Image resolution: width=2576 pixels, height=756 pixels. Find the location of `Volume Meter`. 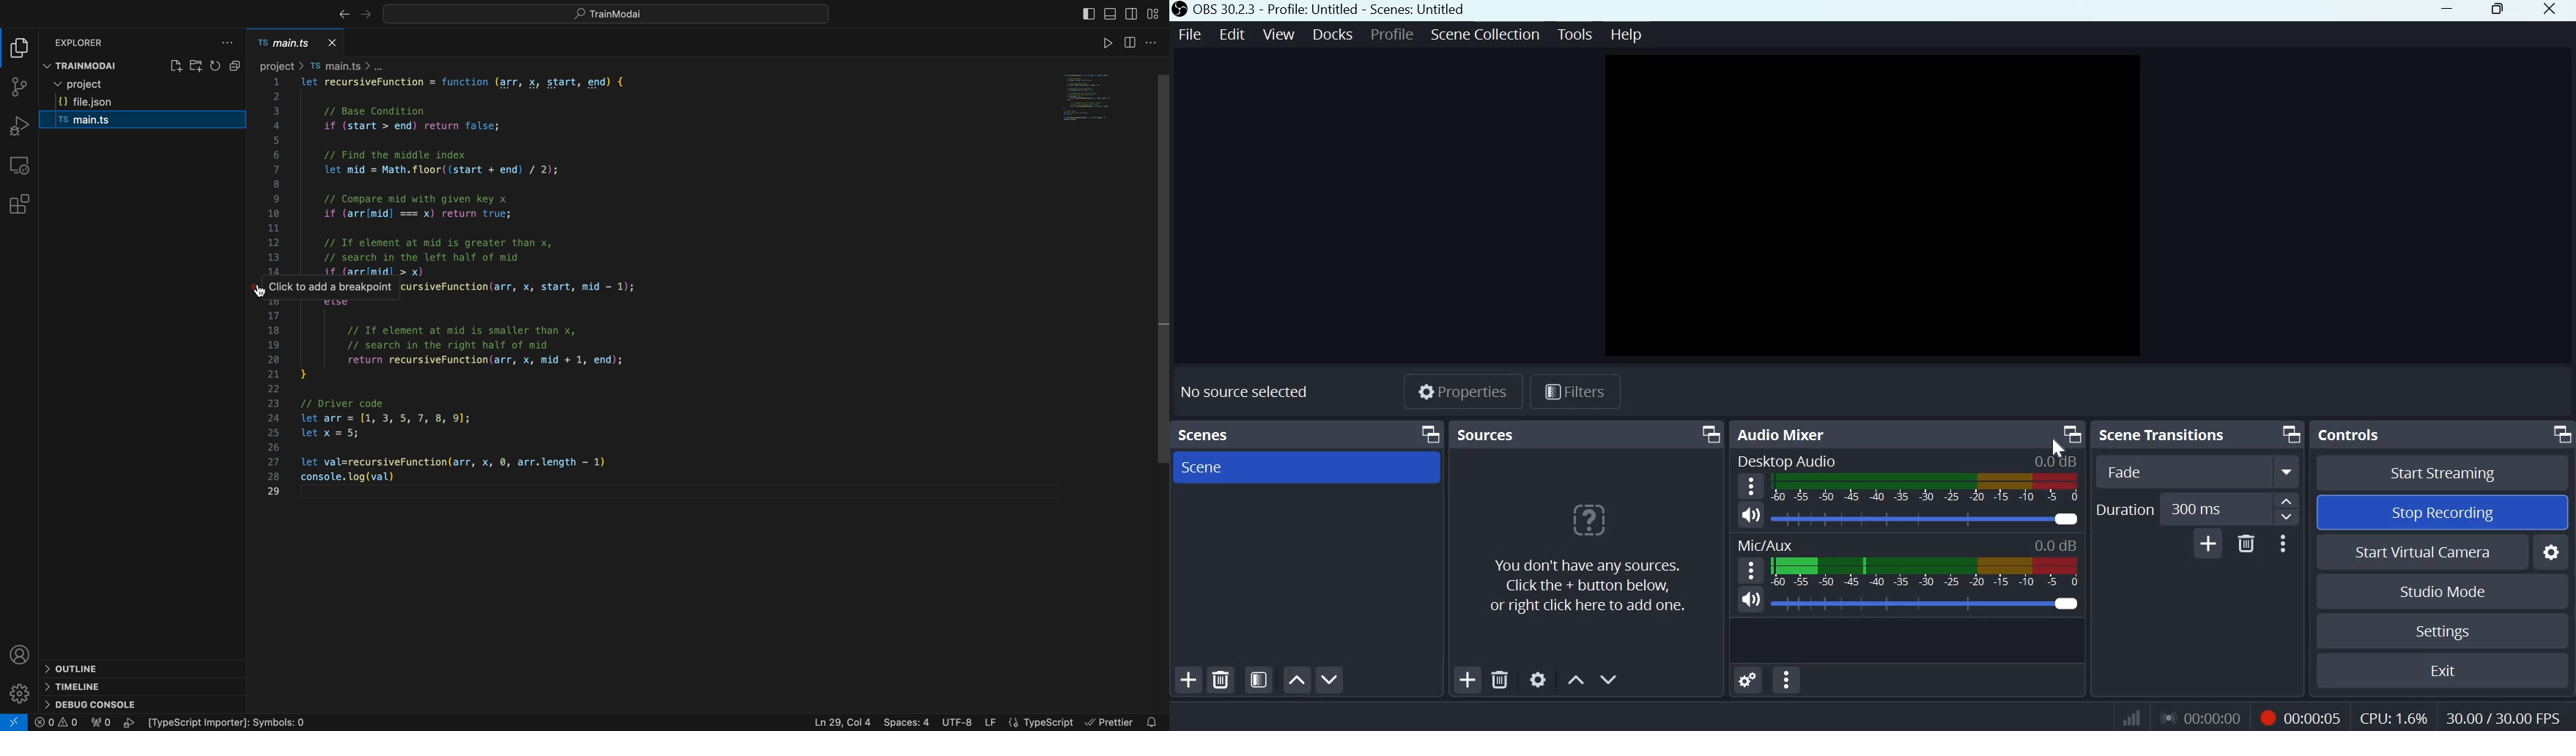

Volume Meter is located at coordinates (1923, 574).